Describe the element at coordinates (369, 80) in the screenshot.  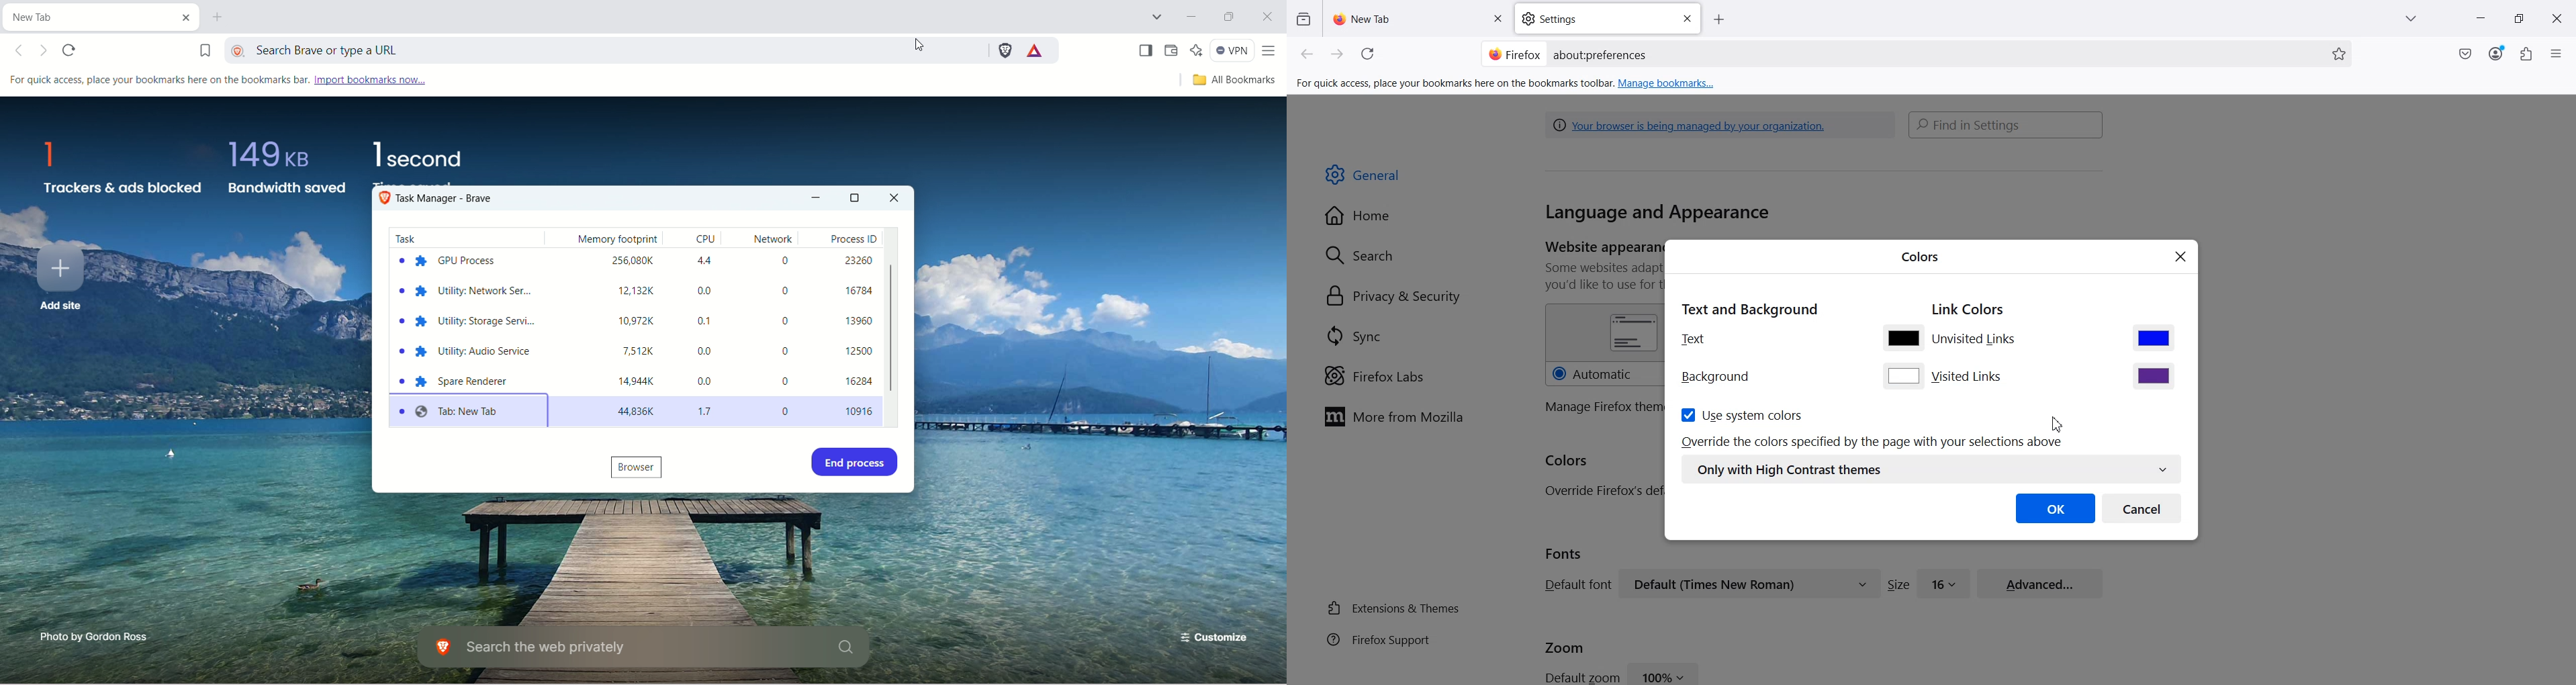
I see `import bookmarks now` at that location.